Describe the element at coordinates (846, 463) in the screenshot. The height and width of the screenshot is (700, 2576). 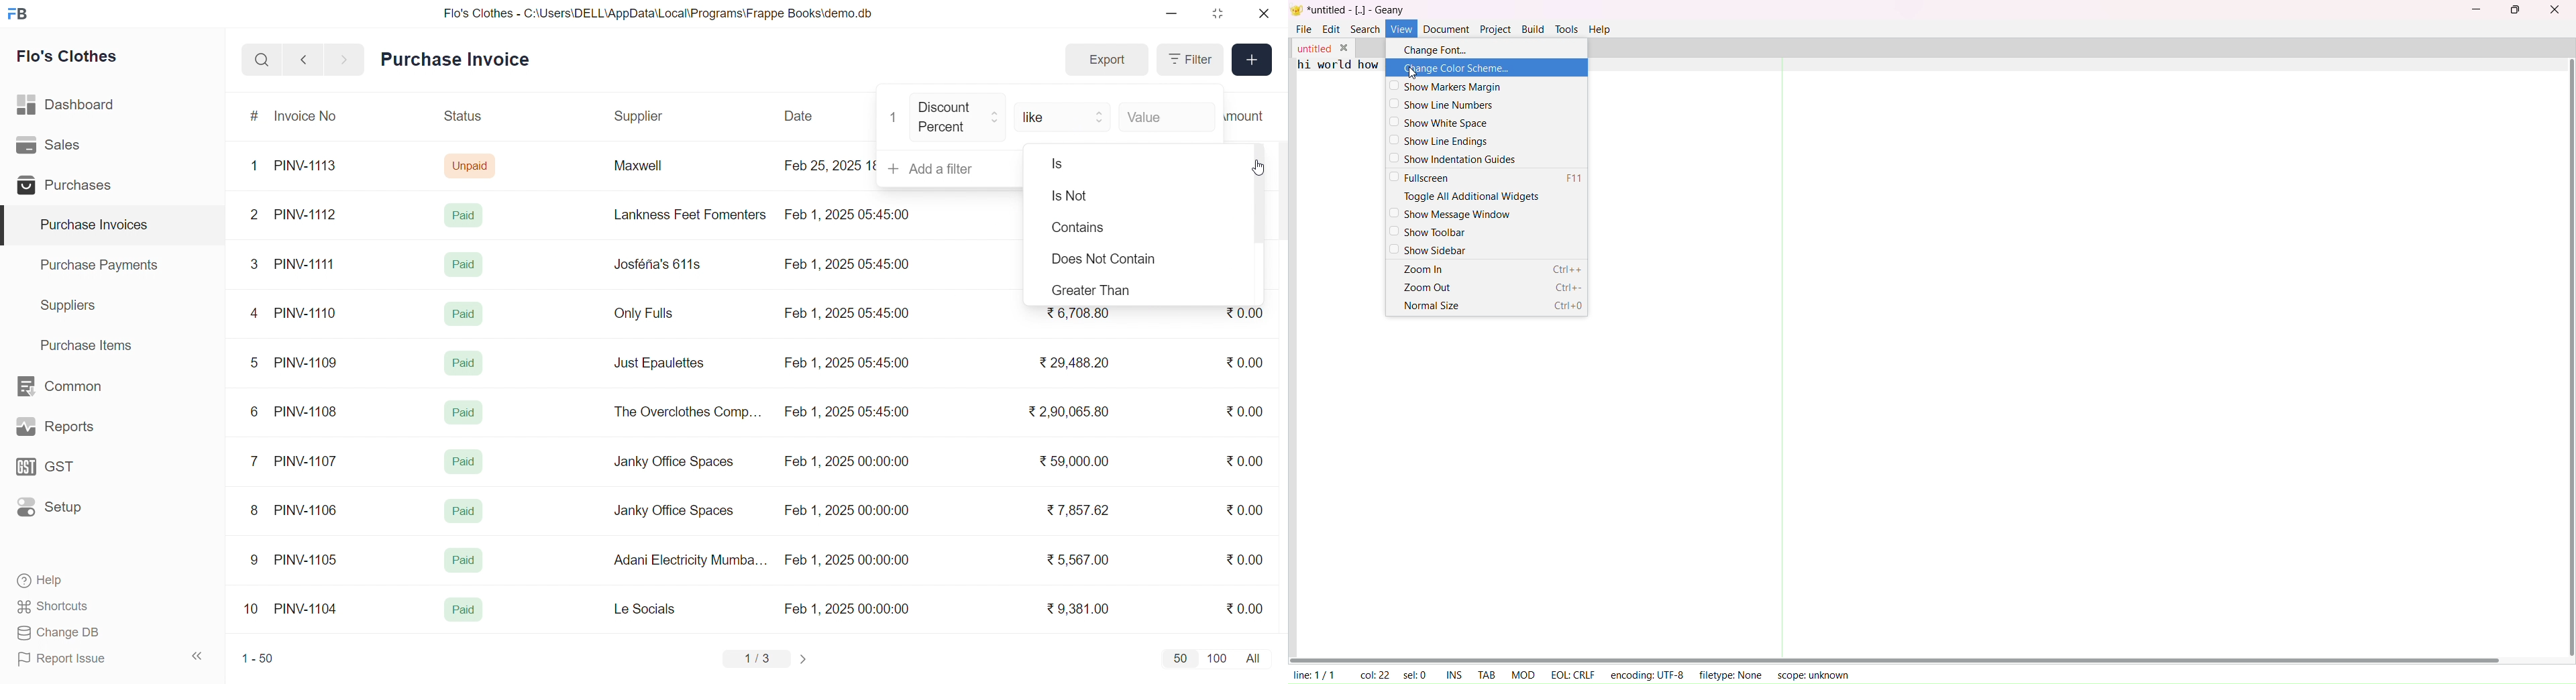
I see `Feb 1, 2025 00:00:00` at that location.